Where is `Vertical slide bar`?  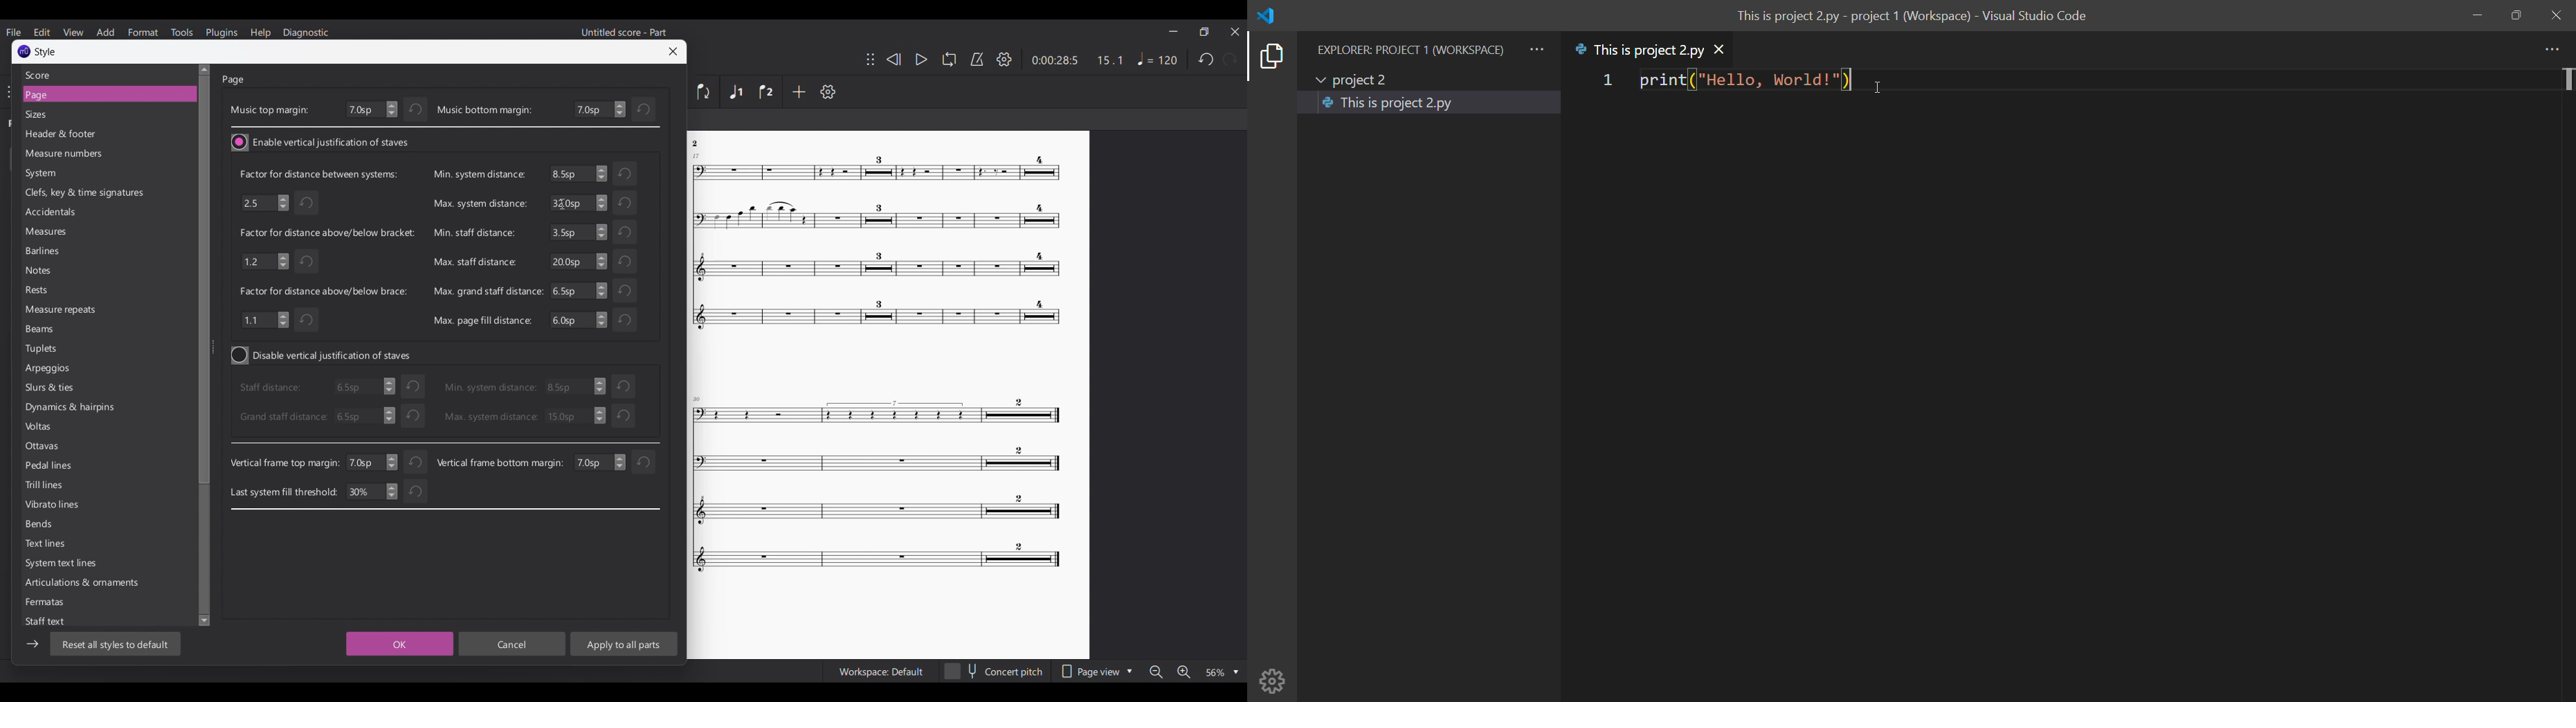 Vertical slide bar is located at coordinates (204, 346).